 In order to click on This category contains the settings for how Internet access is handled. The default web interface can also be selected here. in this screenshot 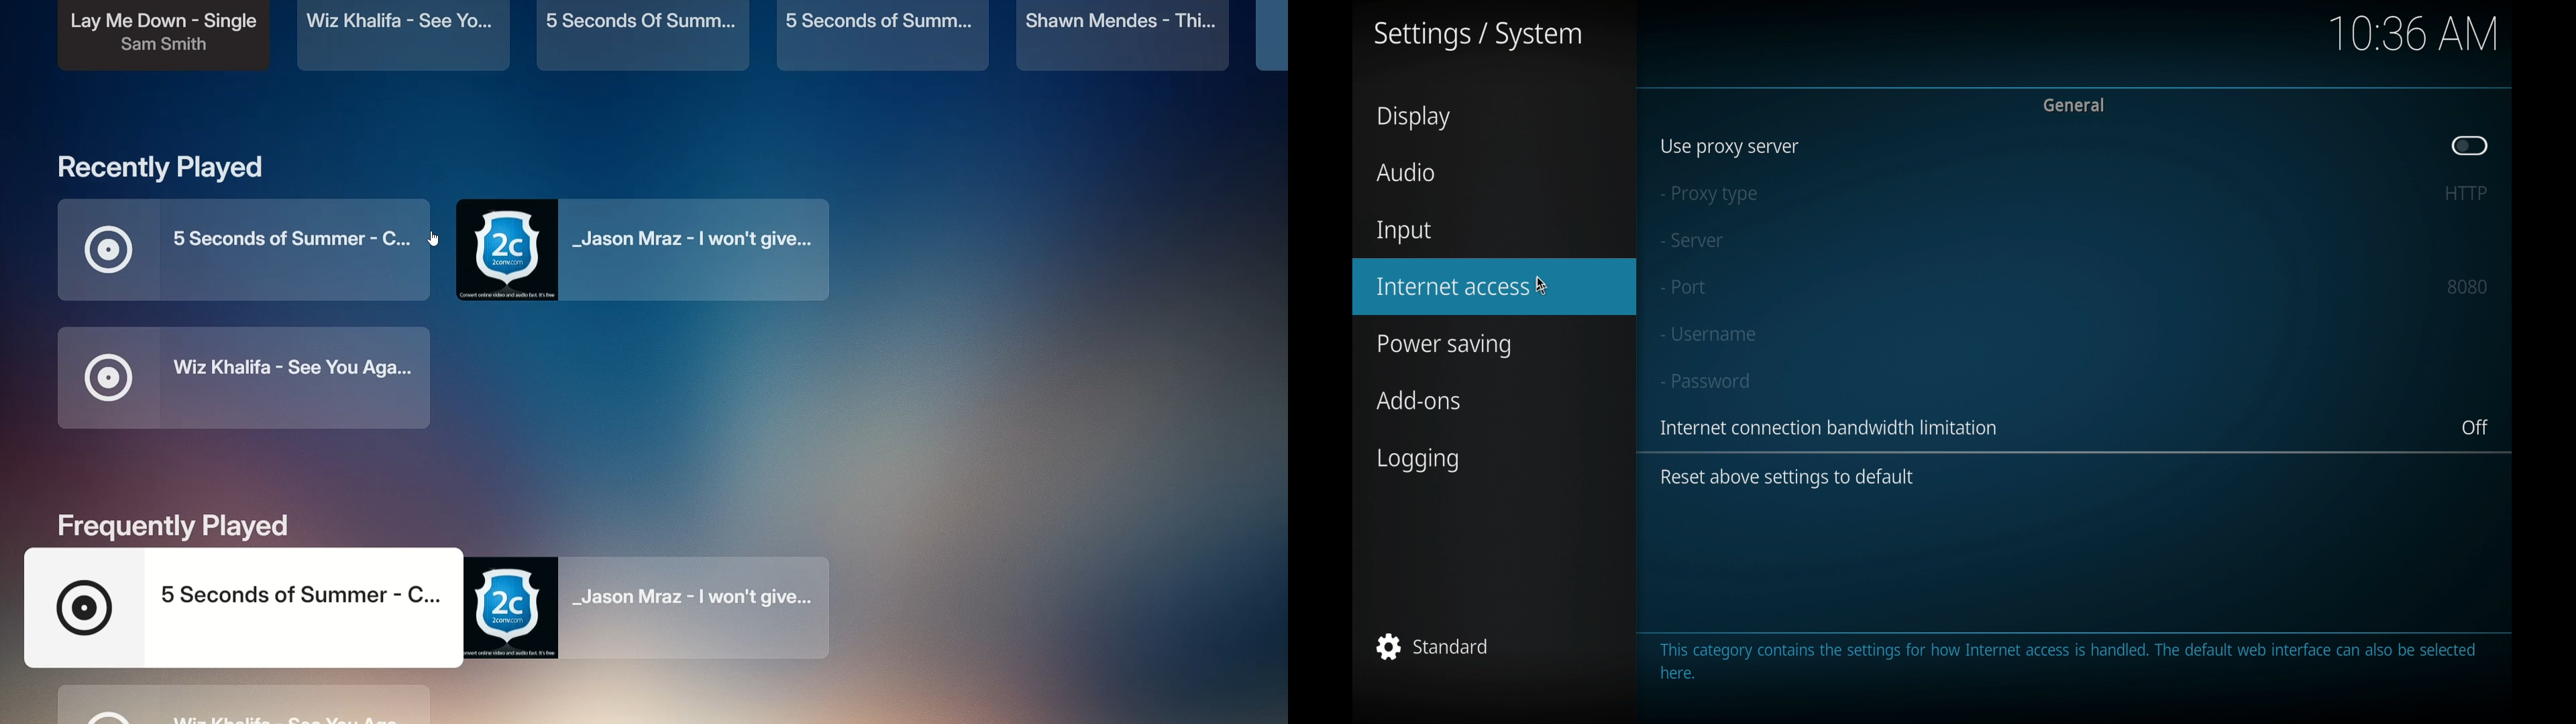, I will do `click(2078, 662)`.